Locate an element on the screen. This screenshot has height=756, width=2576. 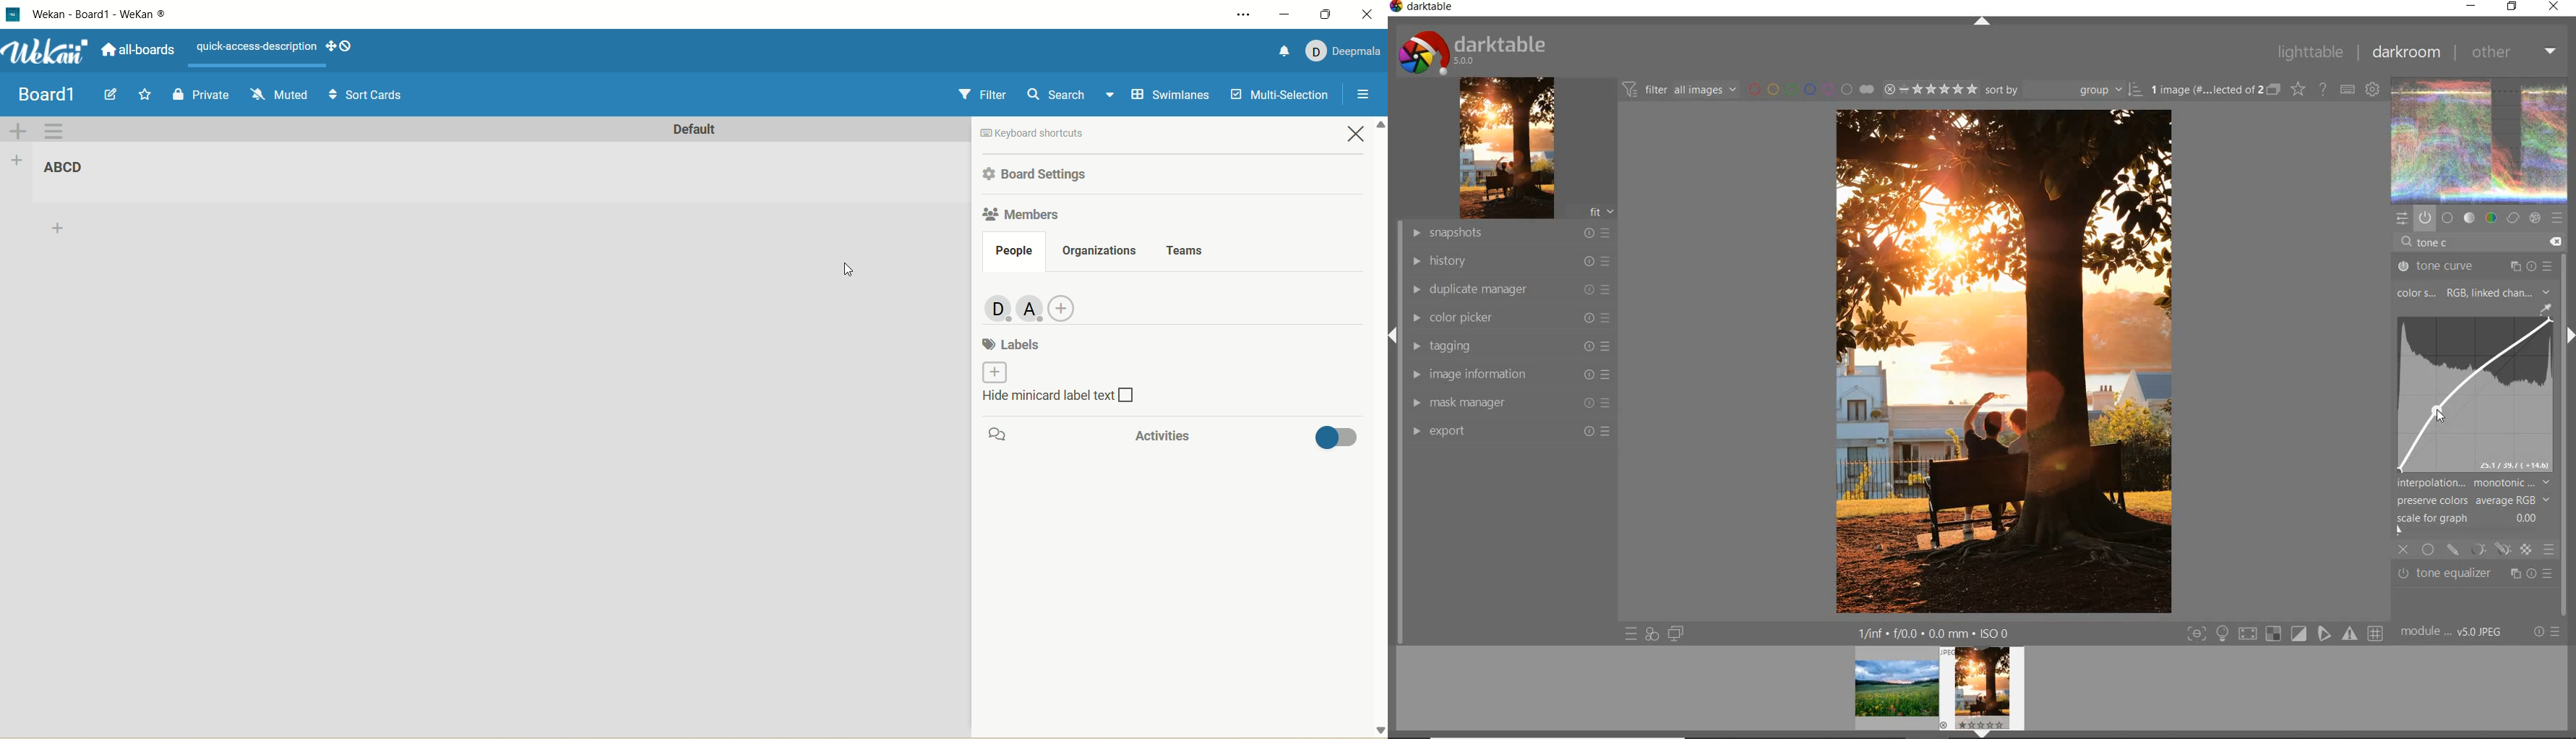
notification is located at coordinates (1281, 50).